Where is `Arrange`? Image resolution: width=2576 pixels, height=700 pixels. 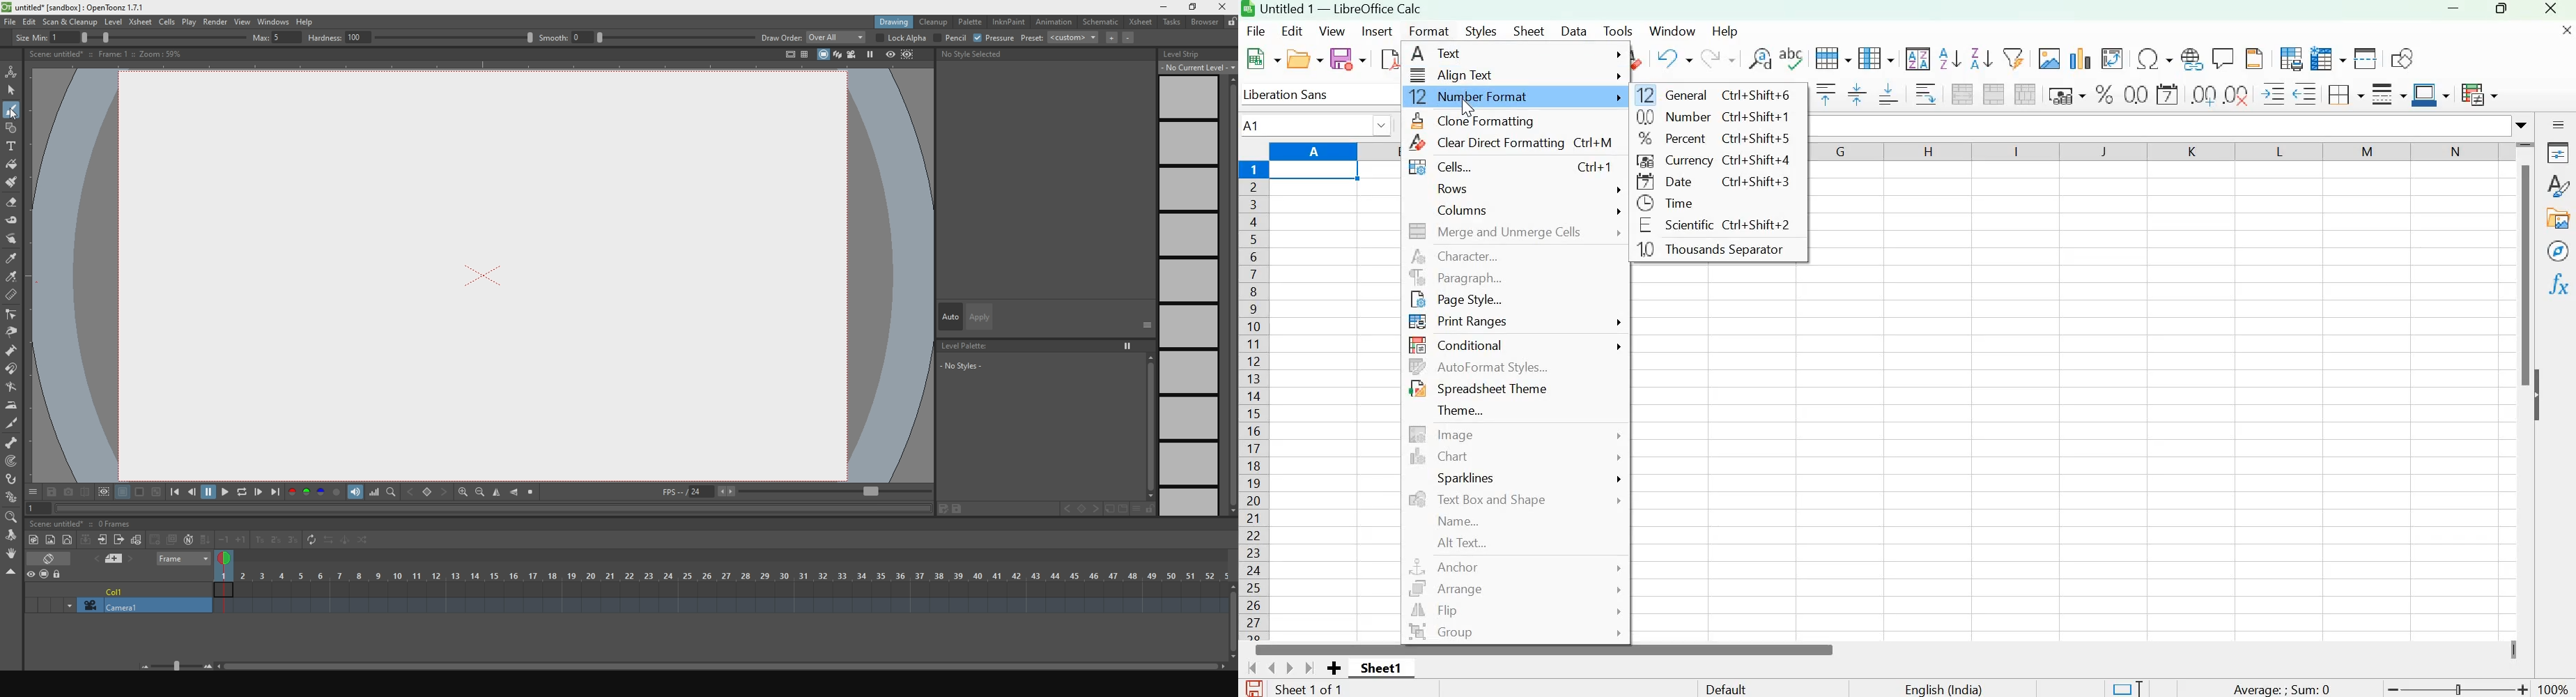
Arrange is located at coordinates (1445, 589).